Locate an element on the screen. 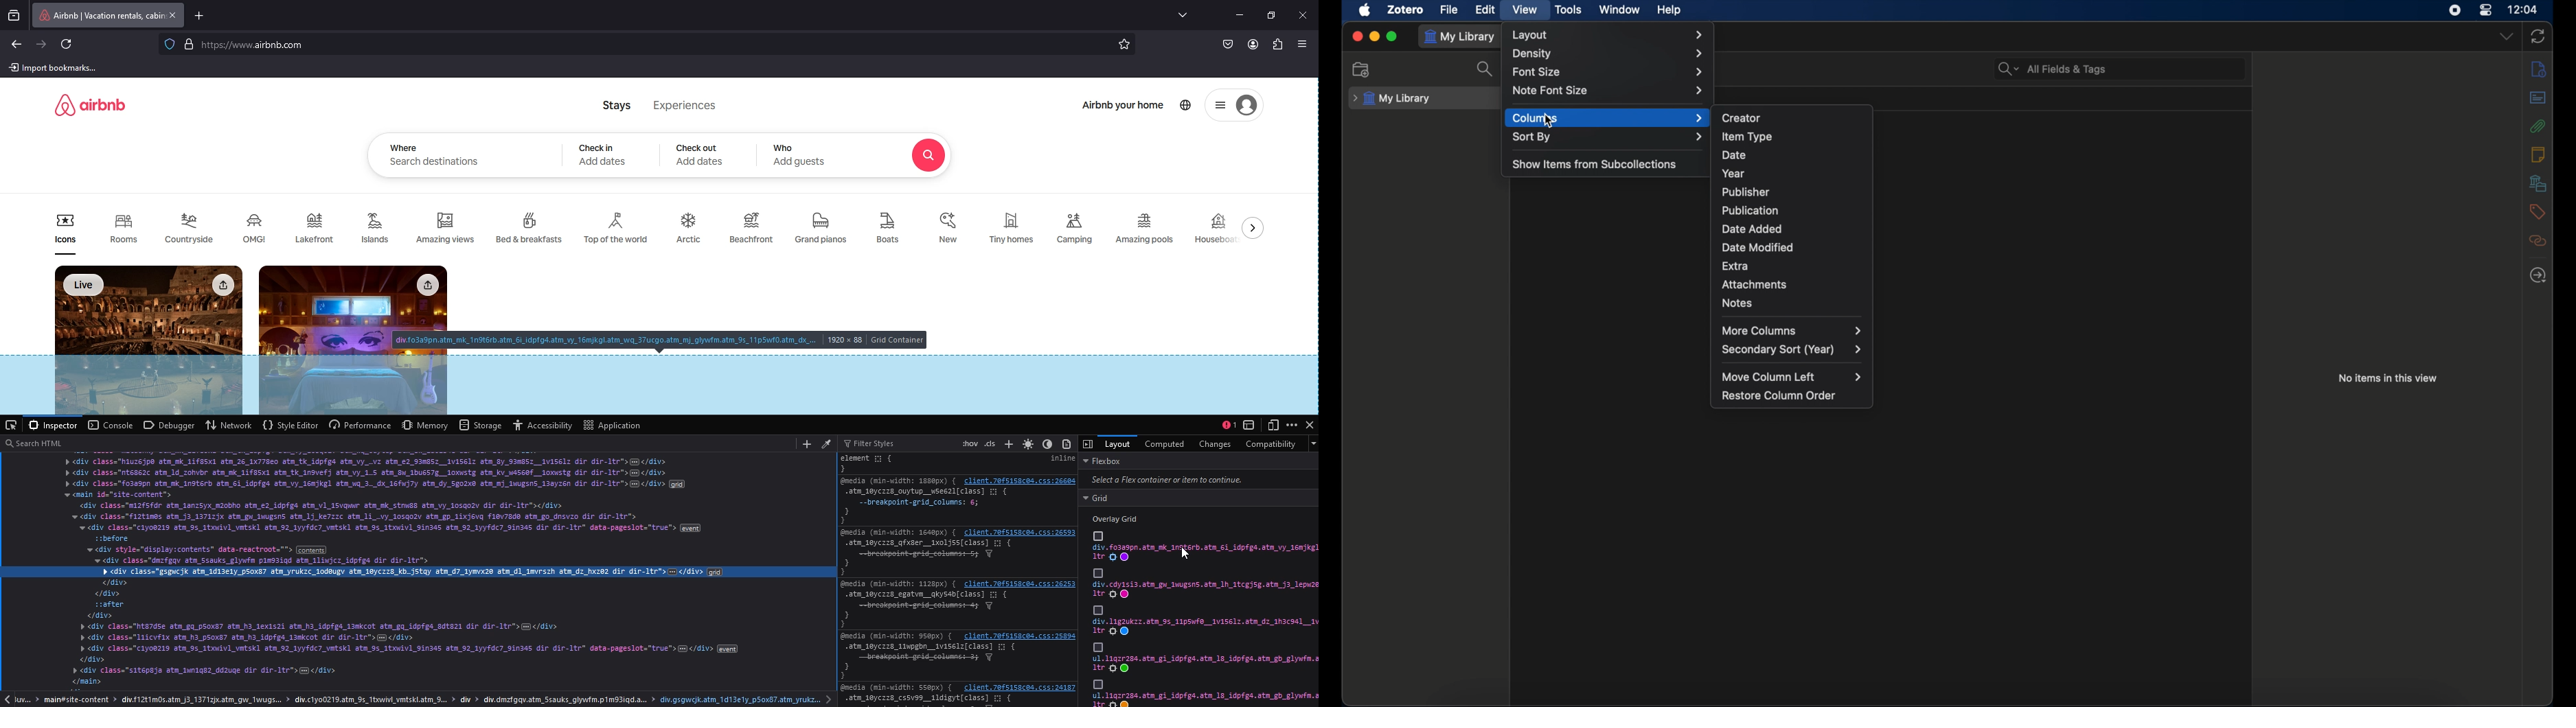 This screenshot has height=728, width=2576. item type is located at coordinates (1747, 136).